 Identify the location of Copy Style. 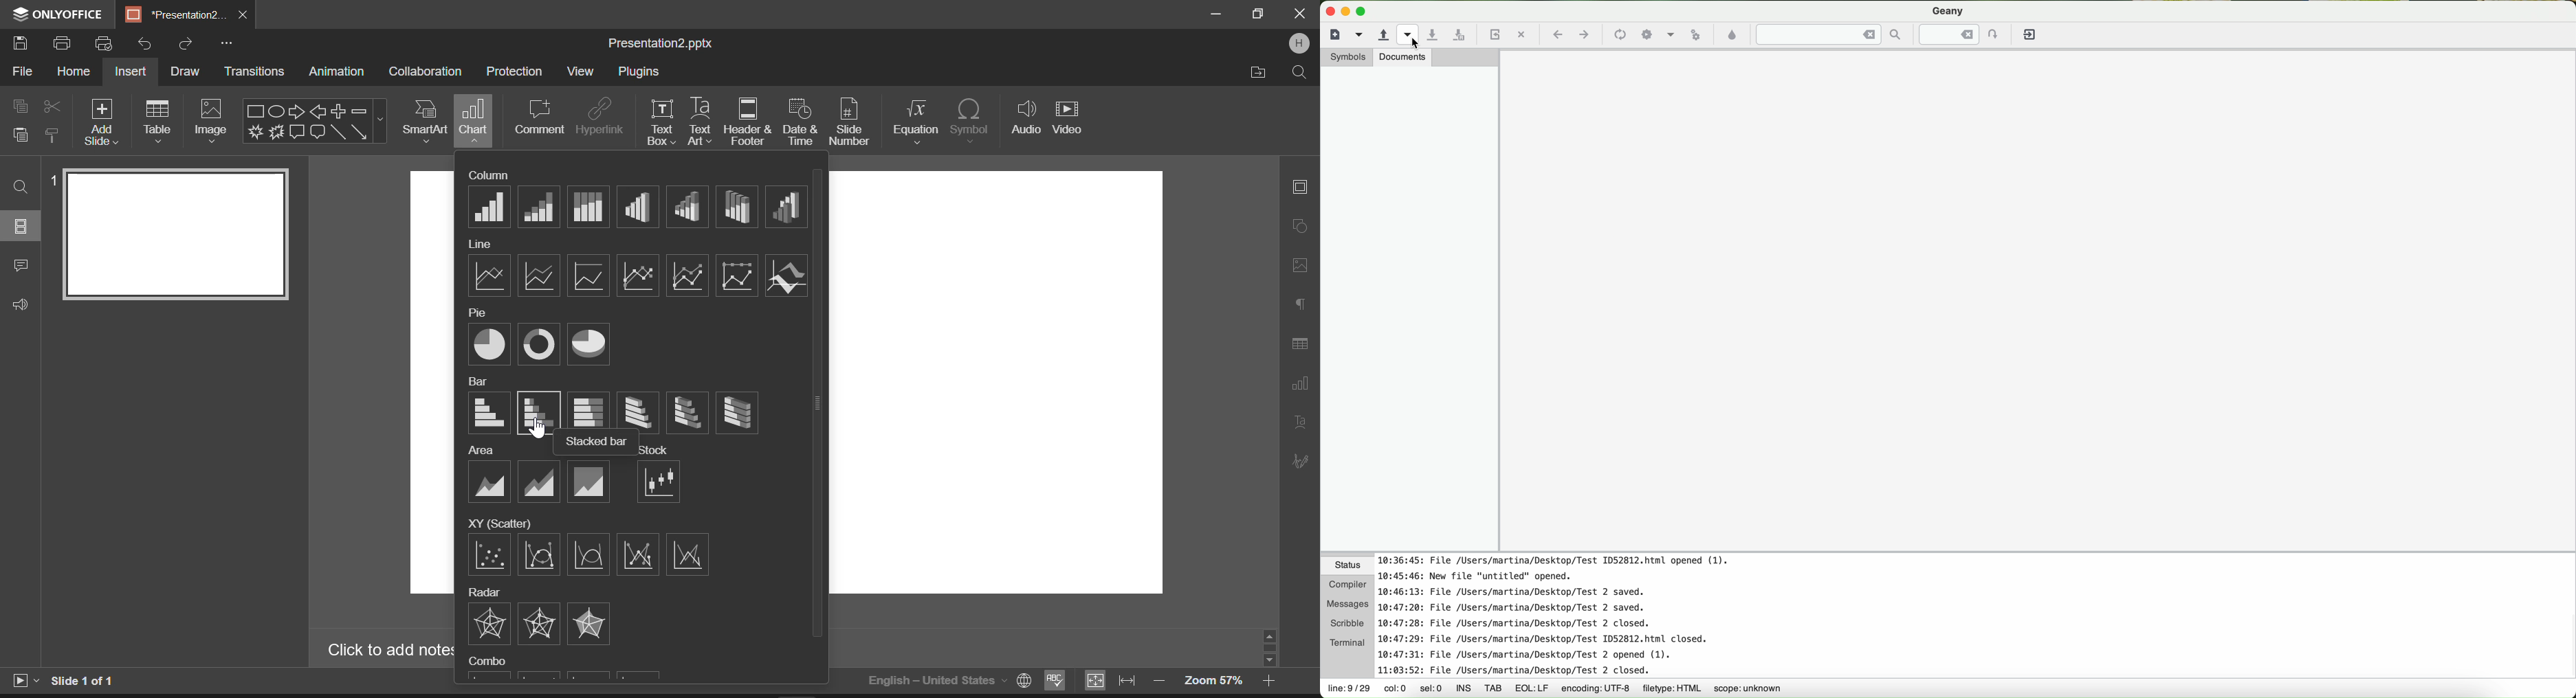
(53, 137).